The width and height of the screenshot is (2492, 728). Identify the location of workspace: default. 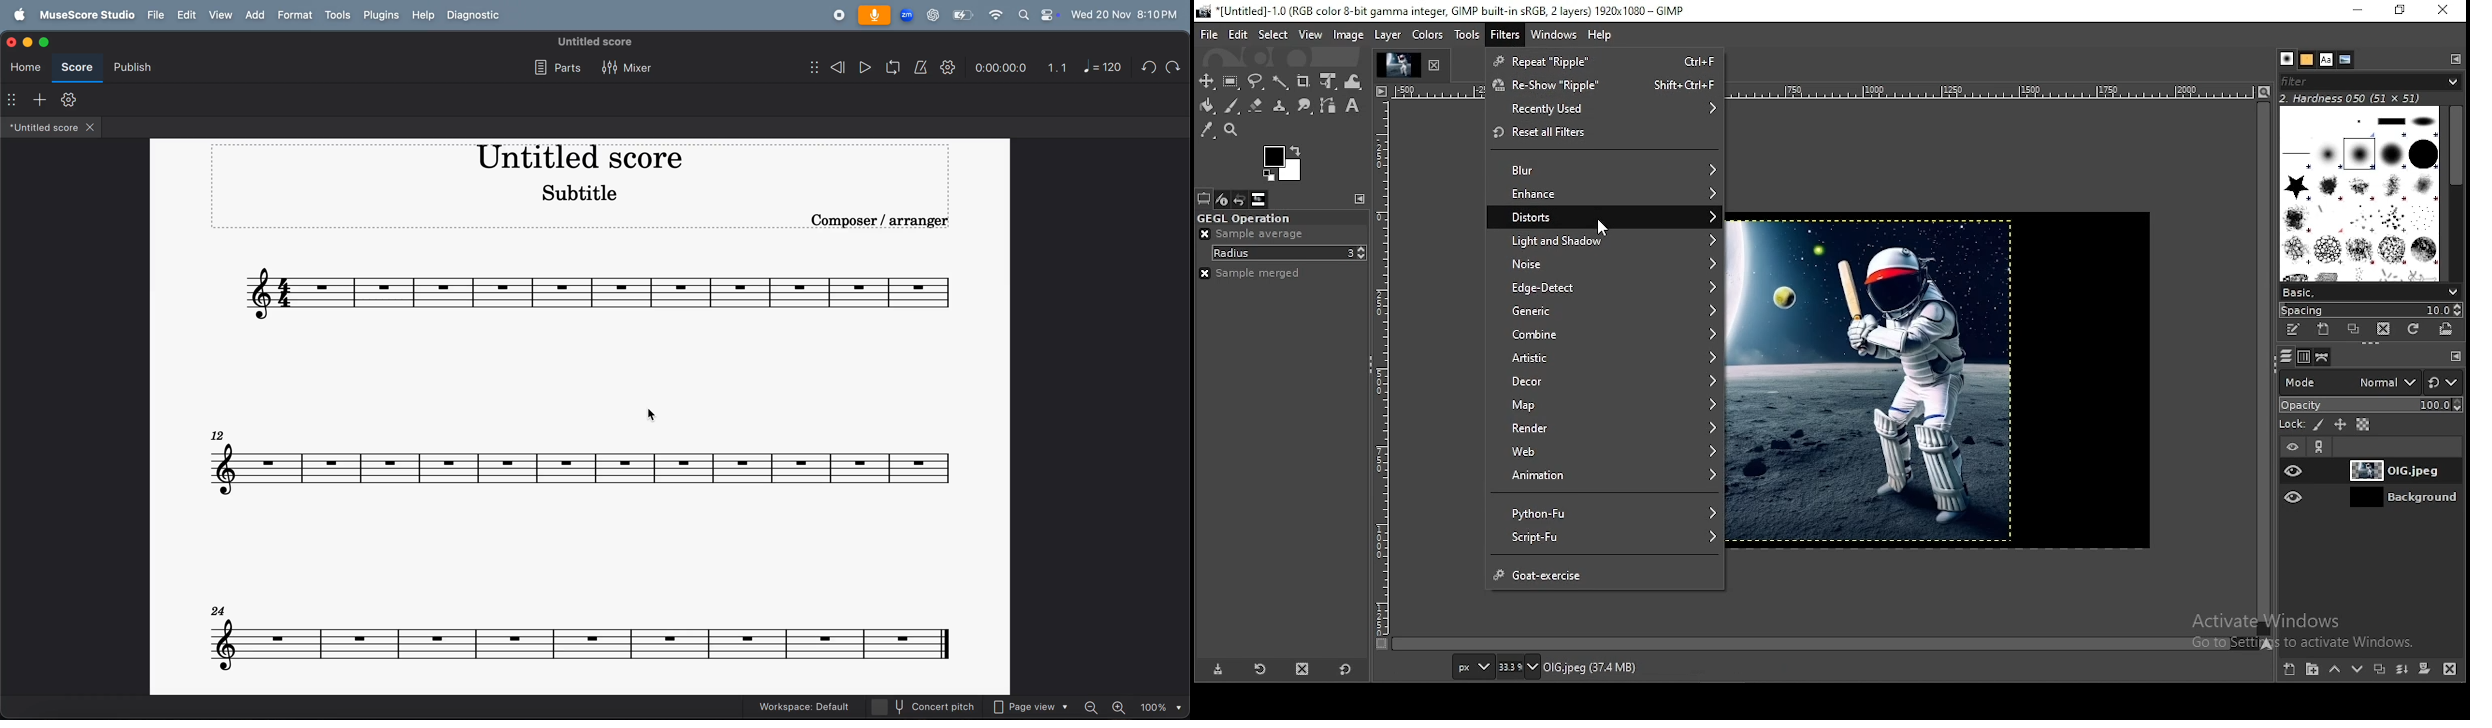
(801, 705).